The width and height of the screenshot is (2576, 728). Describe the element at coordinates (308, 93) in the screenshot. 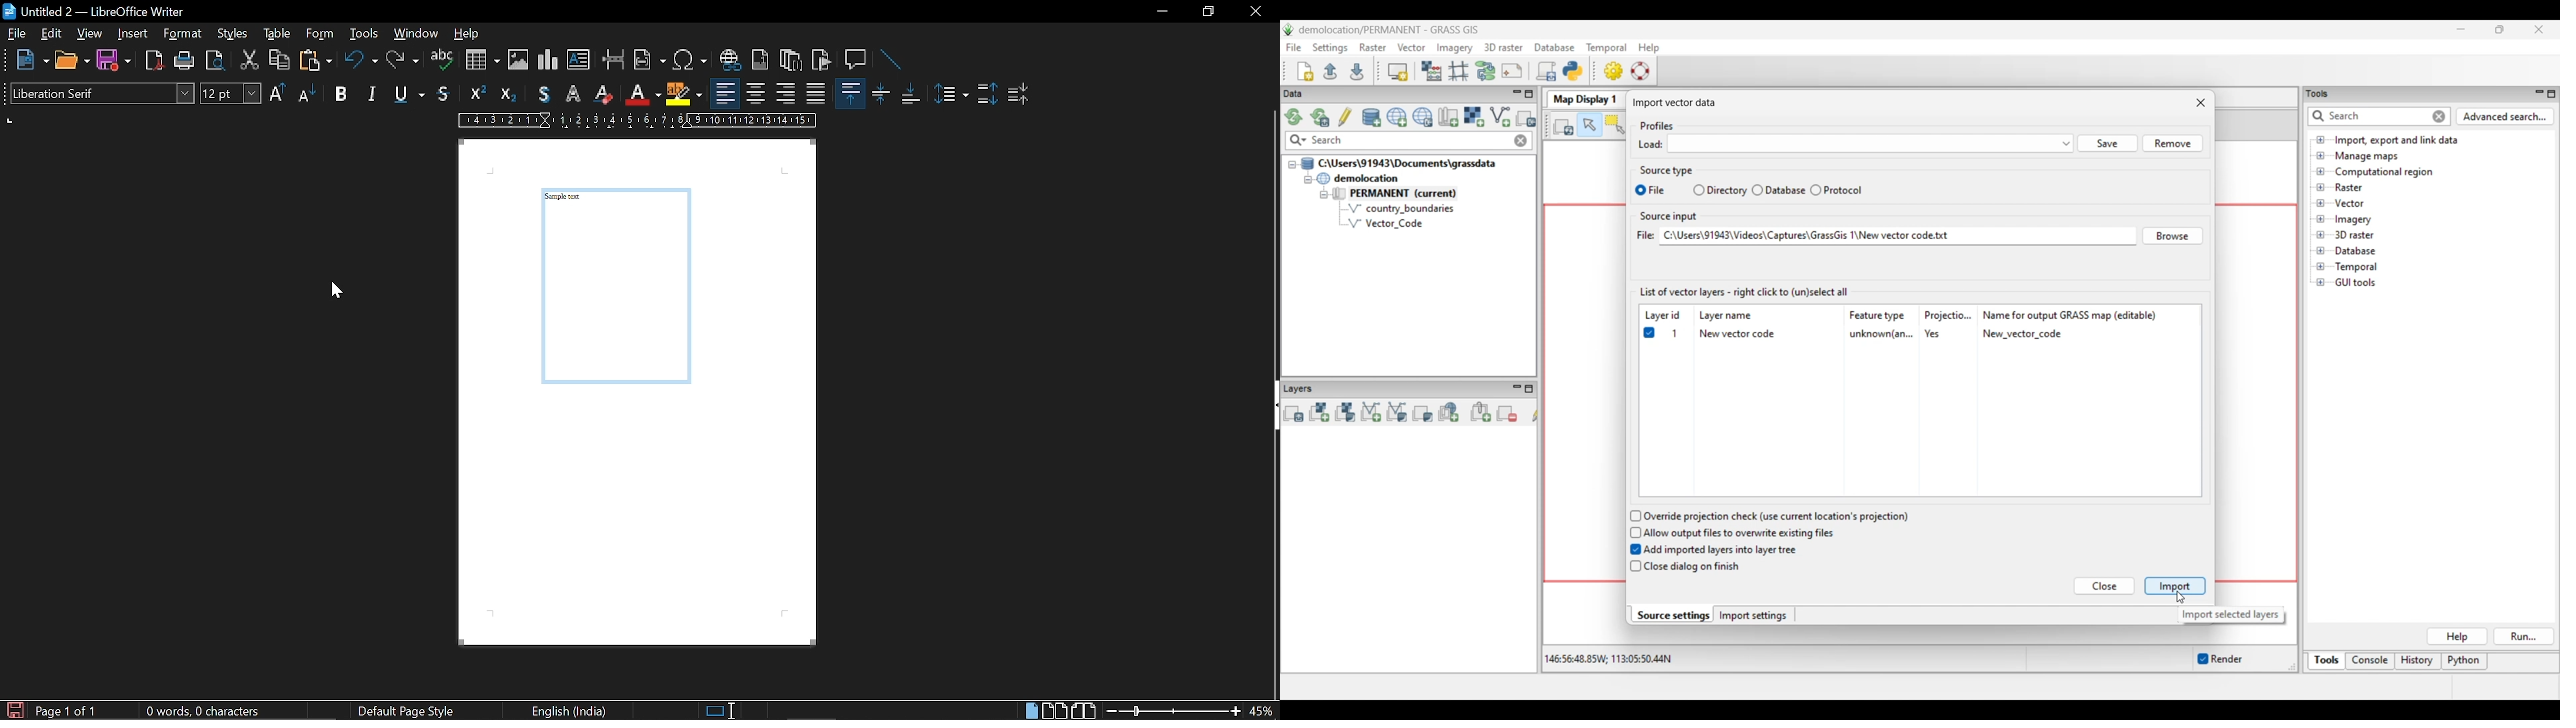

I see `Decrease text size` at that location.